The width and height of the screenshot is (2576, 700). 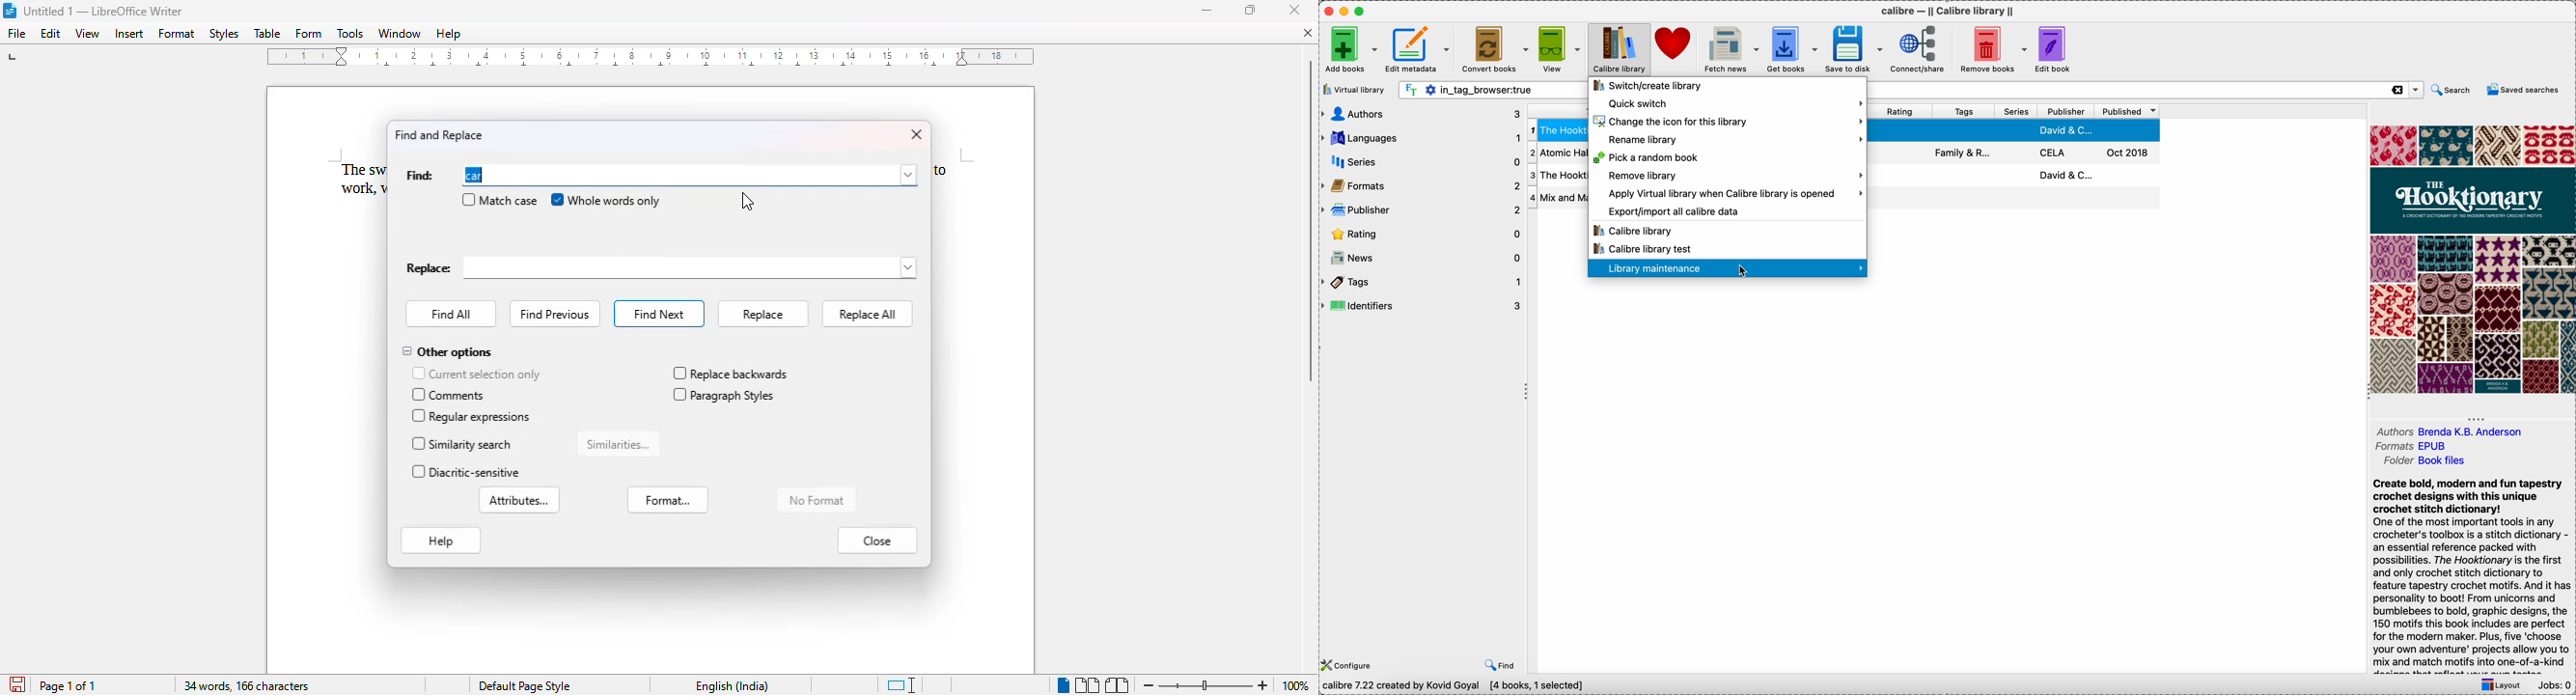 What do you see at coordinates (447, 353) in the screenshot?
I see `other options` at bounding box center [447, 353].